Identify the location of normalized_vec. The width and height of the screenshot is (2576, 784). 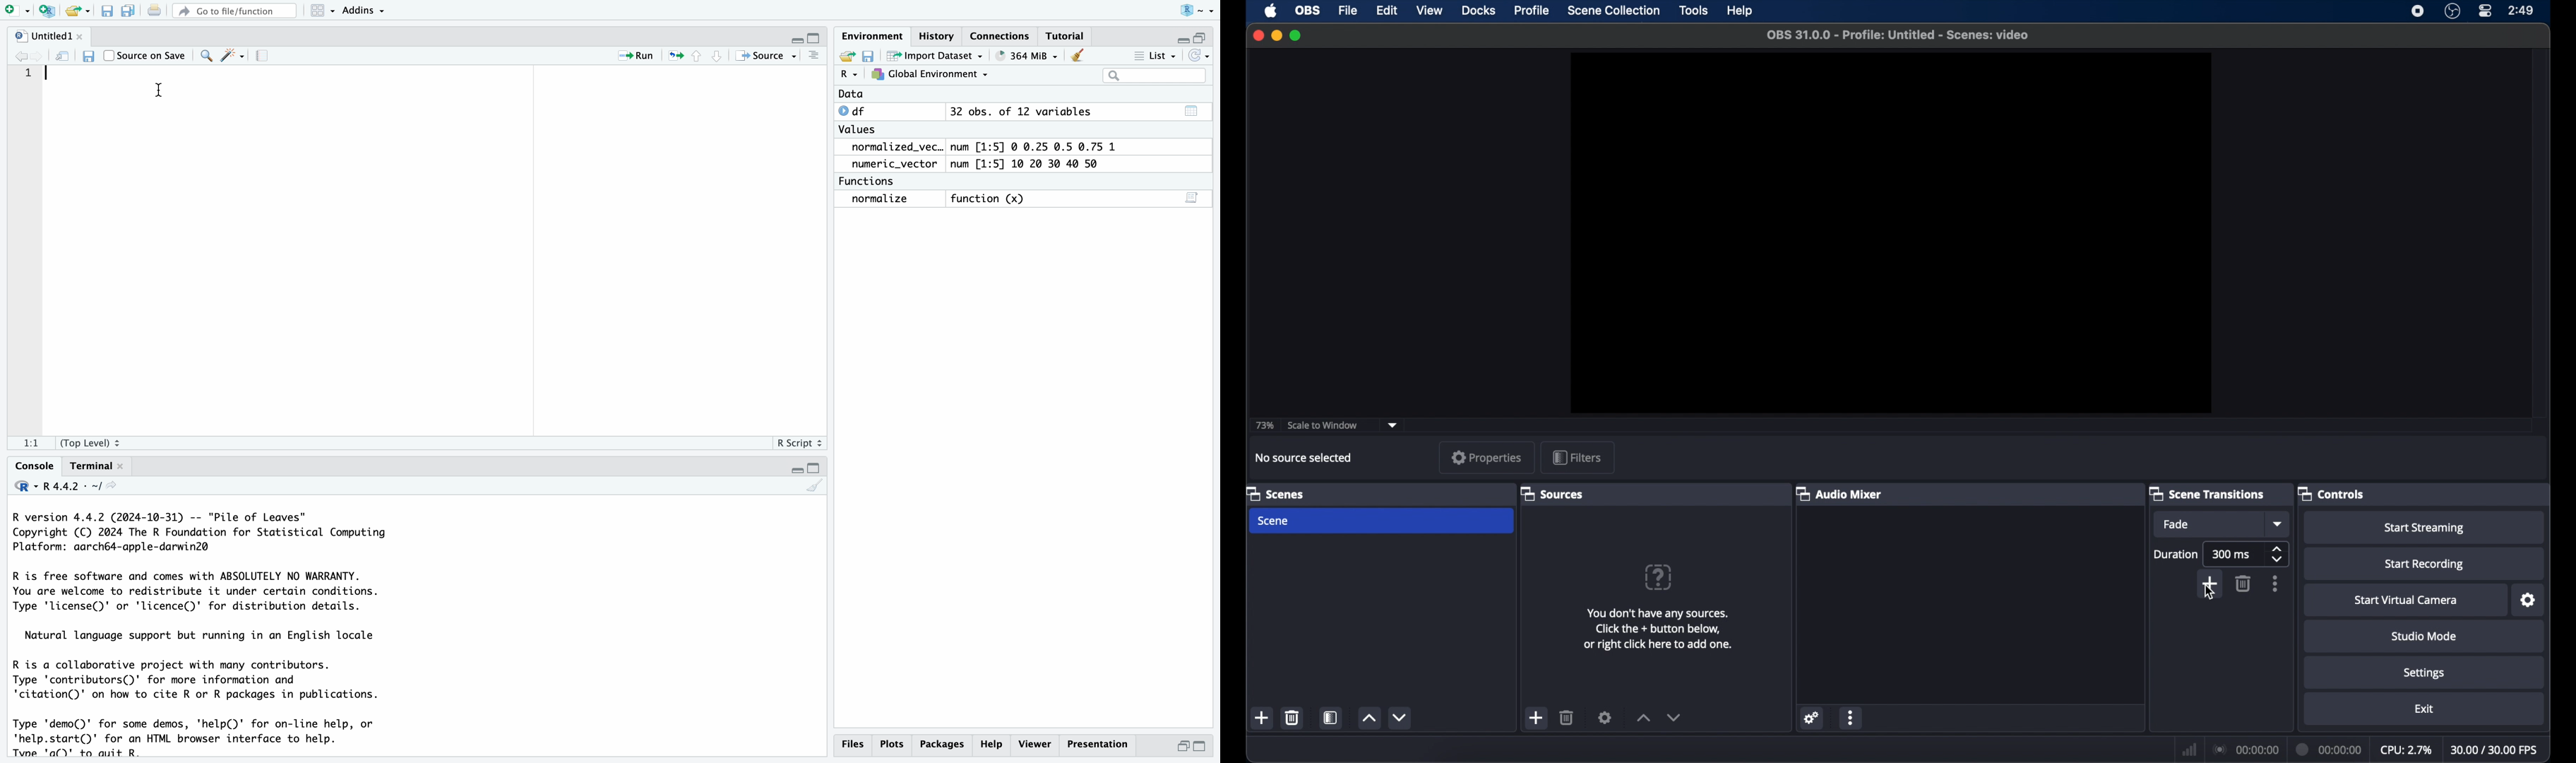
(889, 148).